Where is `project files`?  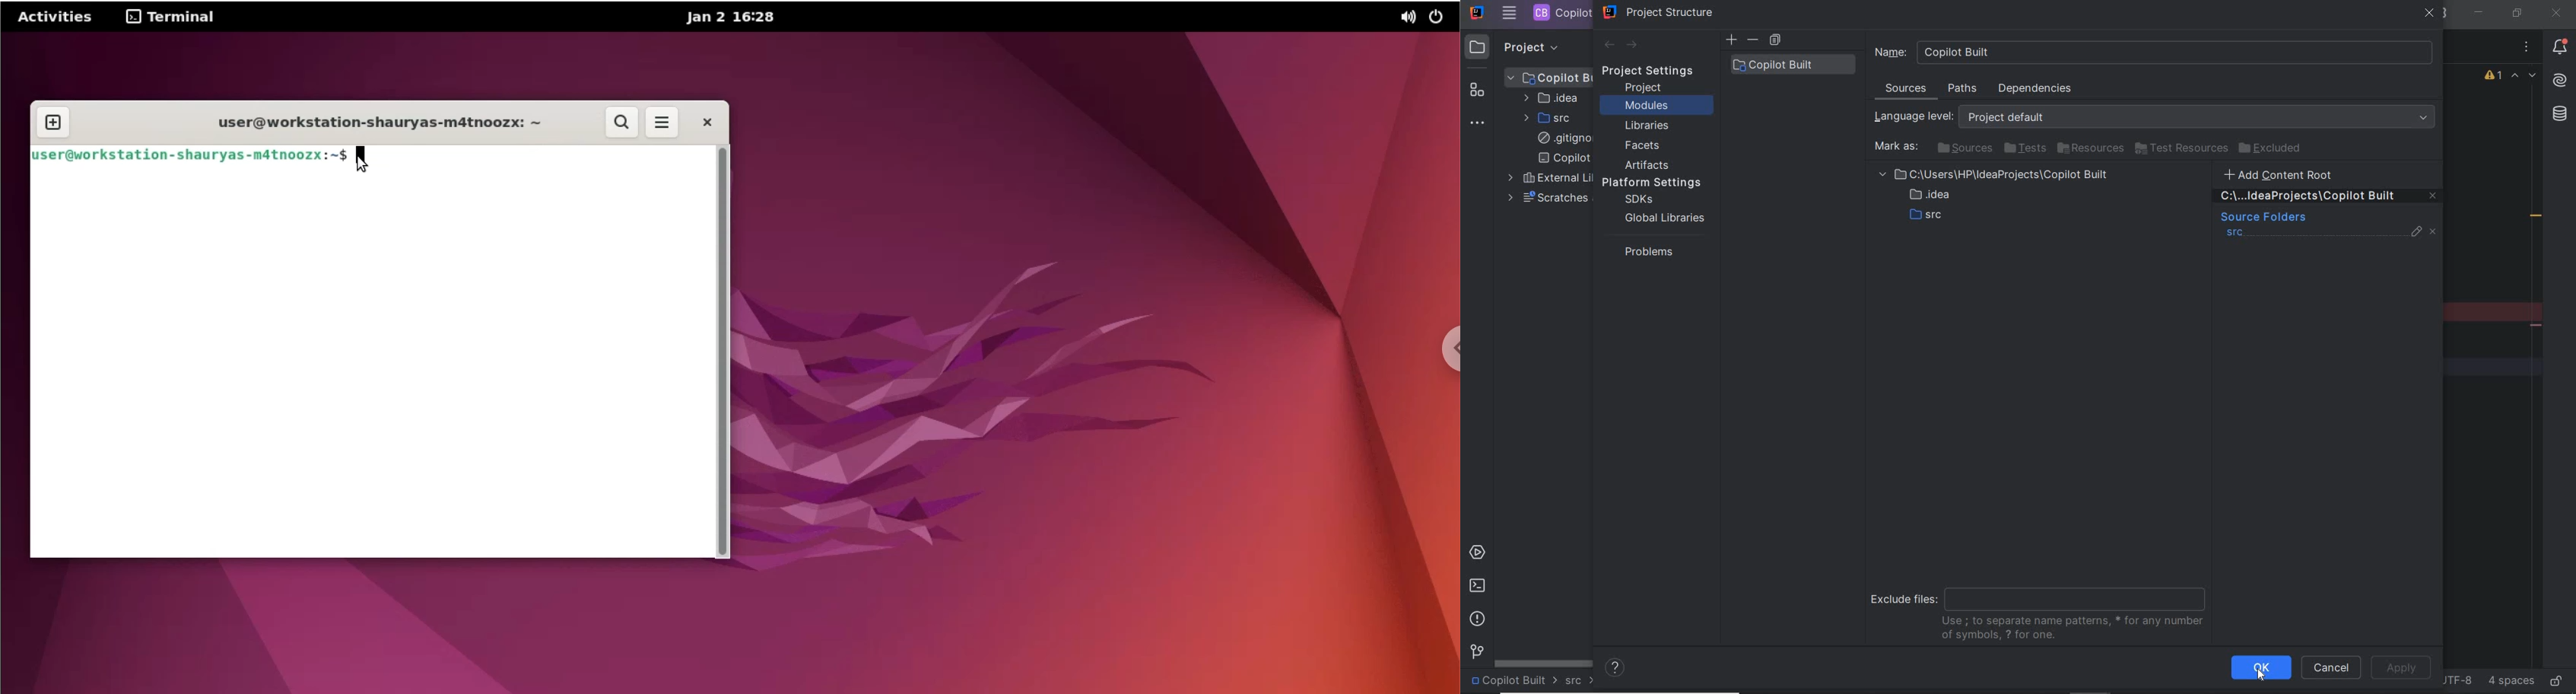 project files is located at coordinates (1997, 197).